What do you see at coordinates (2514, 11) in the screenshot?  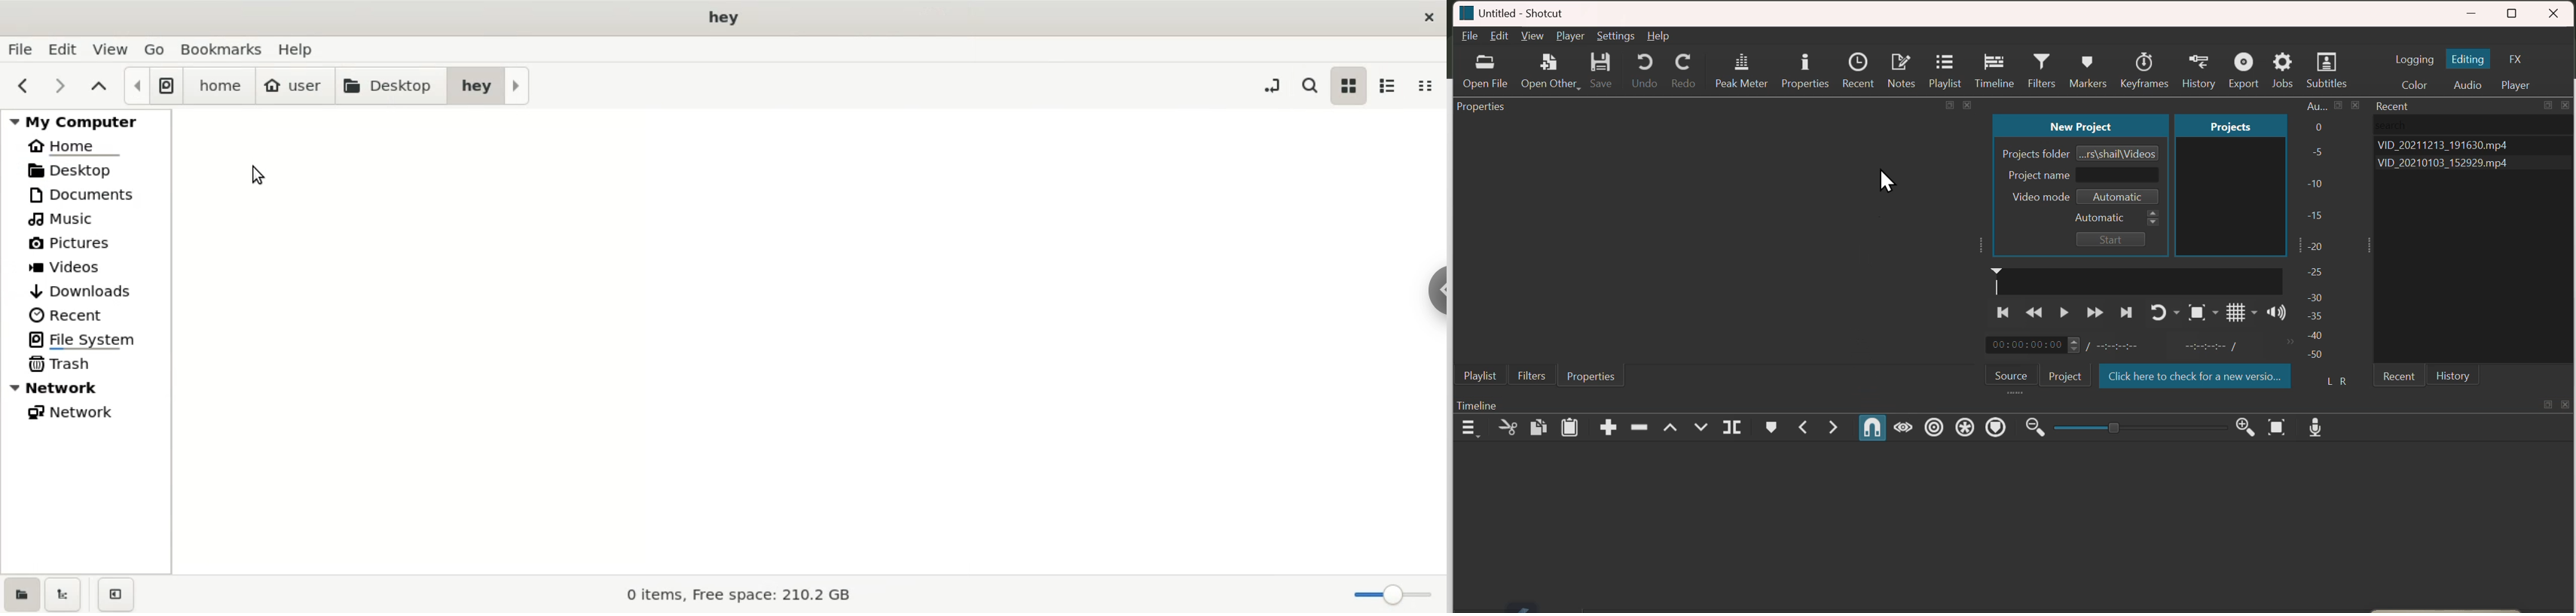 I see `Maximise` at bounding box center [2514, 11].